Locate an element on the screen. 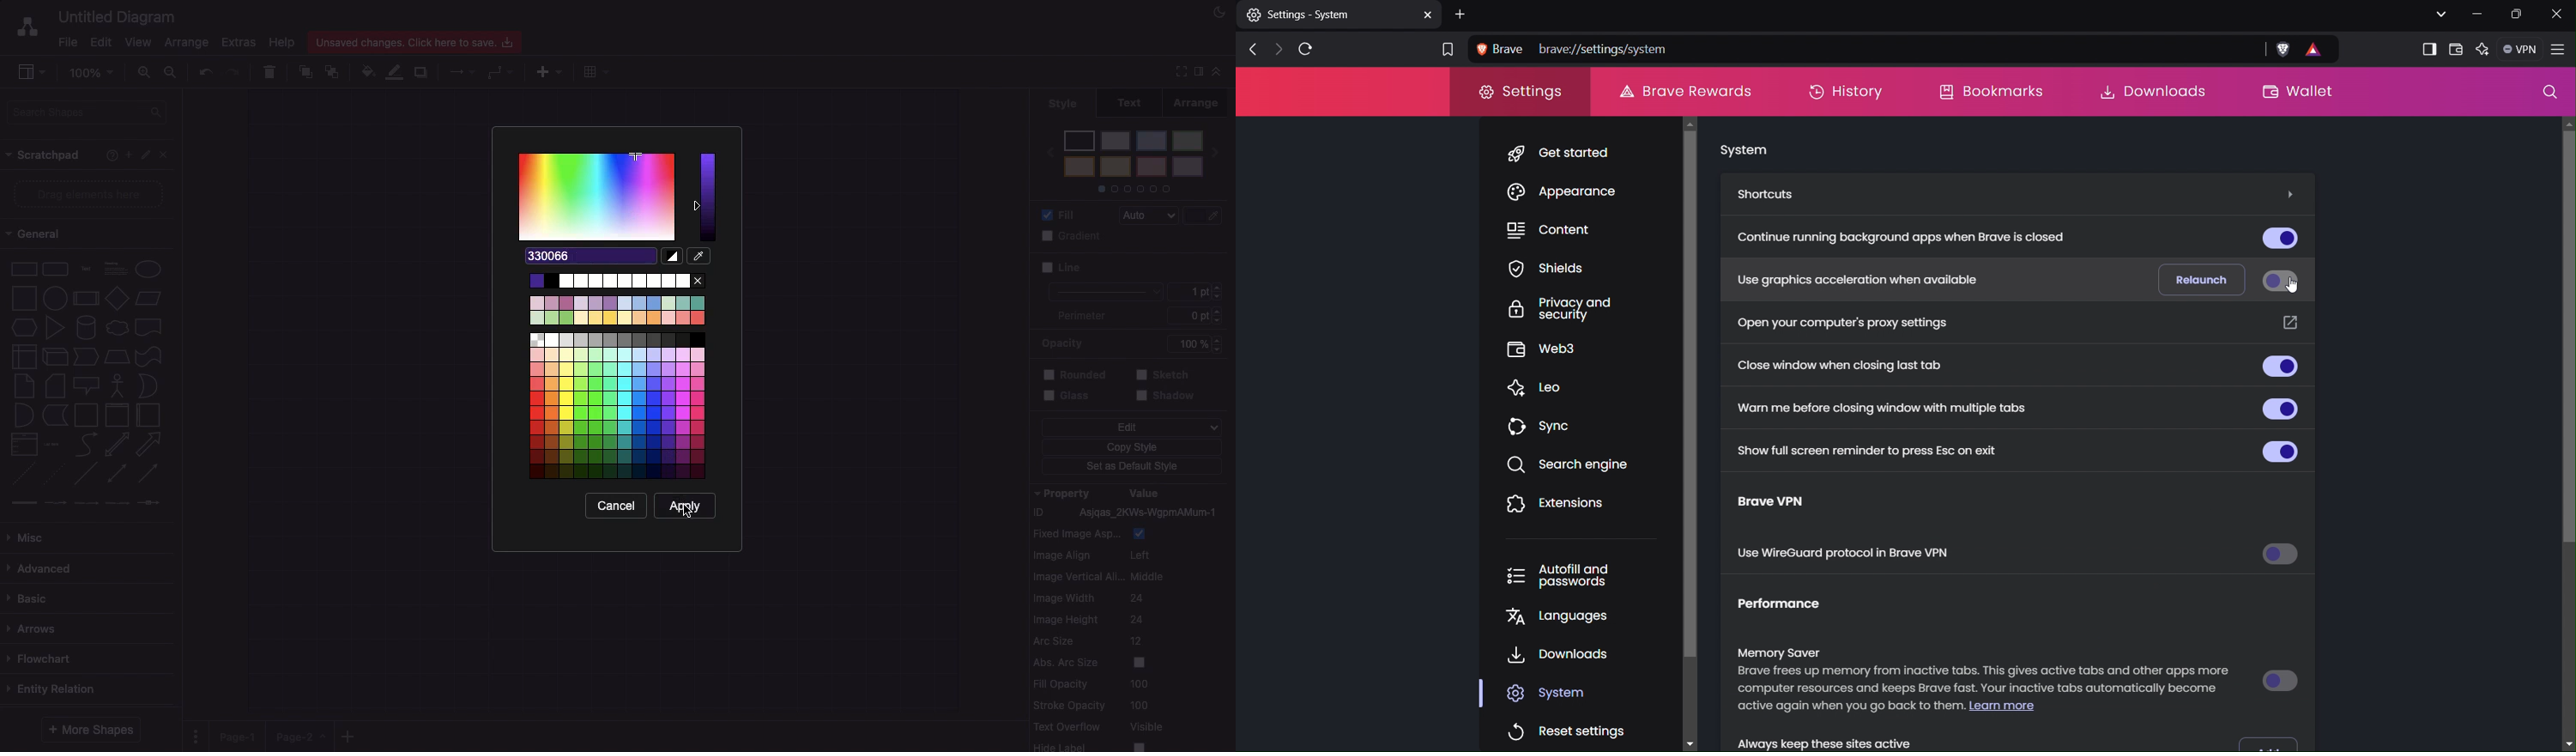 Image resolution: width=2576 pixels, height=756 pixels. Picker is located at coordinates (699, 255).